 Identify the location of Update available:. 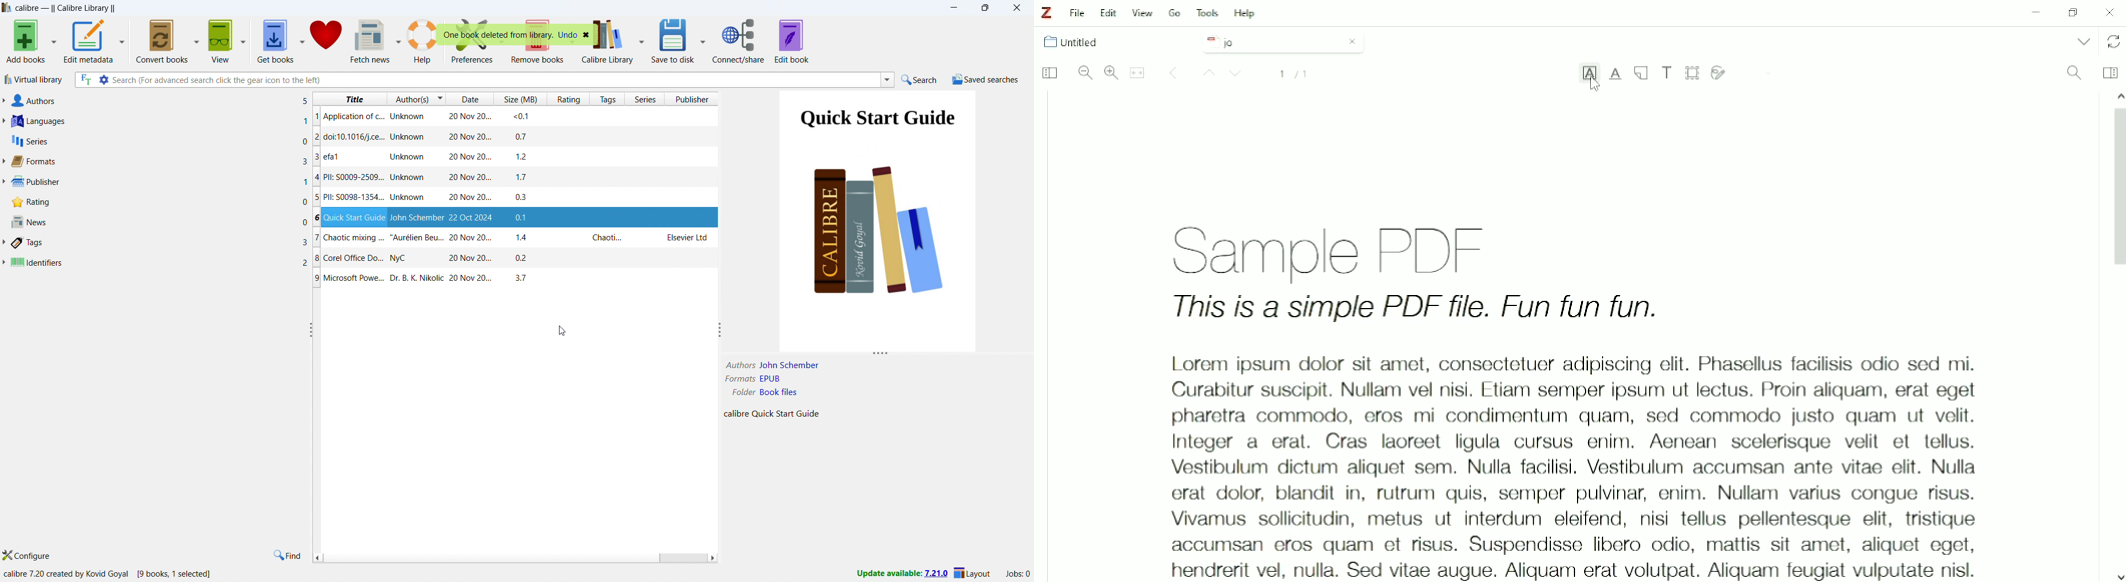
(890, 573).